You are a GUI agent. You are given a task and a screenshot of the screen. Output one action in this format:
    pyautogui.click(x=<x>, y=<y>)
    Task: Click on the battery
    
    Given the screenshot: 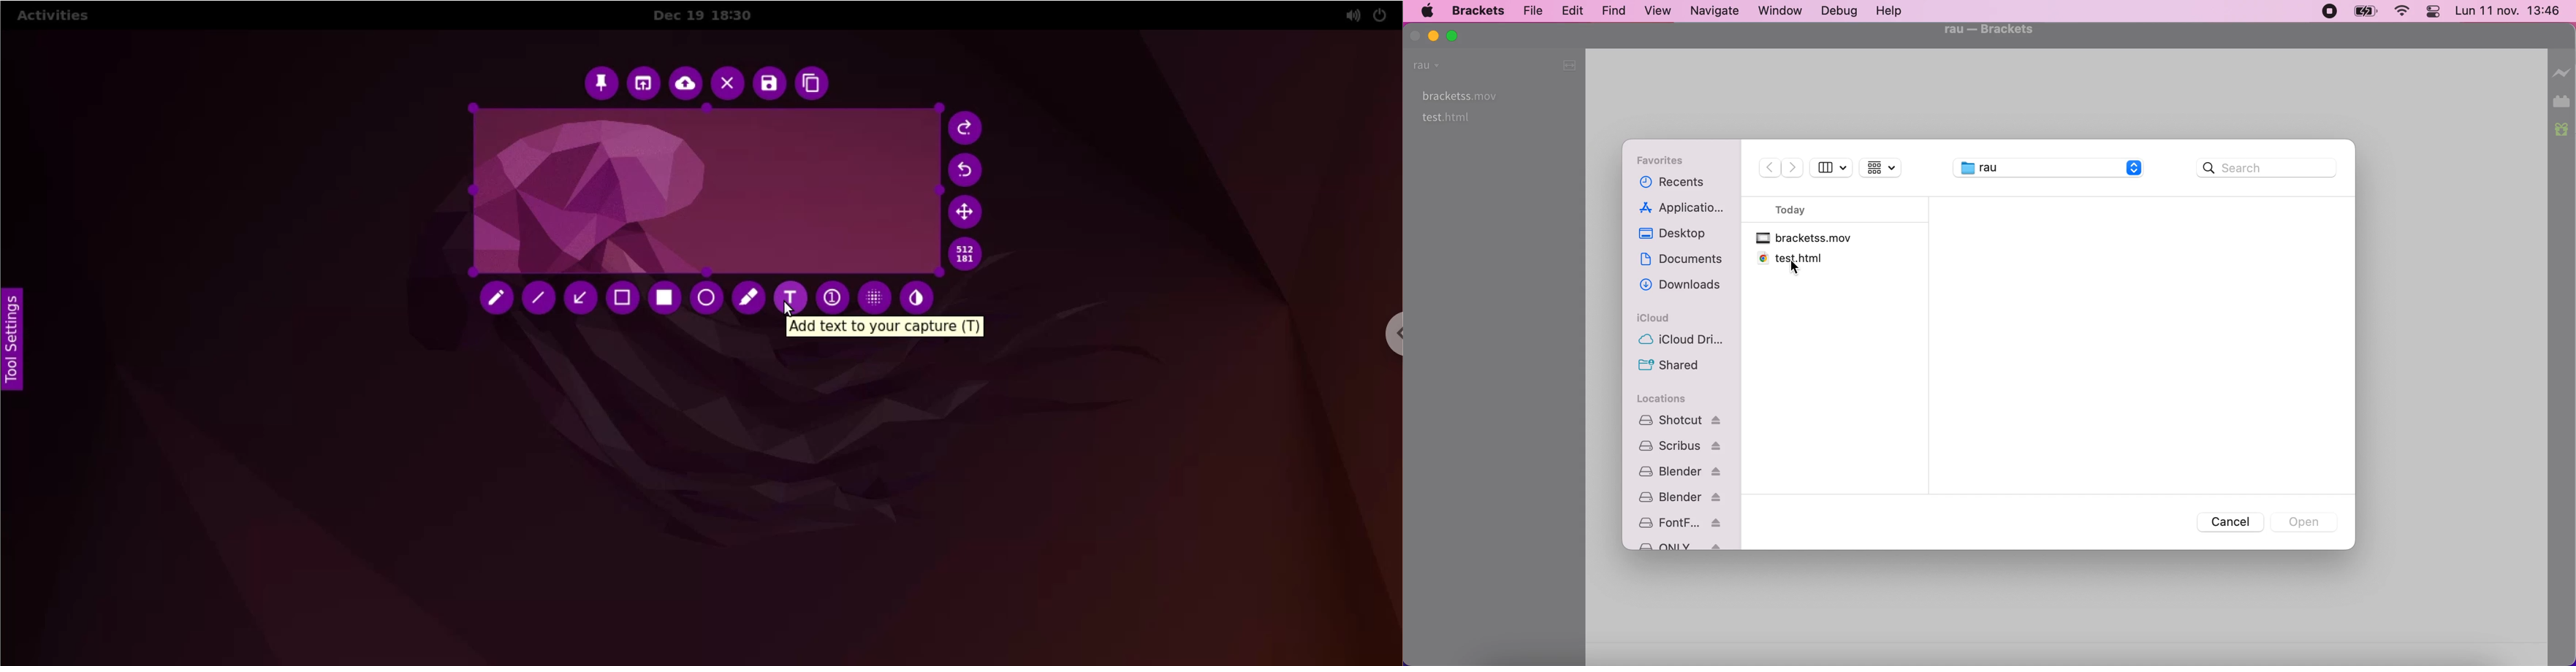 What is the action you would take?
    pyautogui.click(x=2366, y=13)
    